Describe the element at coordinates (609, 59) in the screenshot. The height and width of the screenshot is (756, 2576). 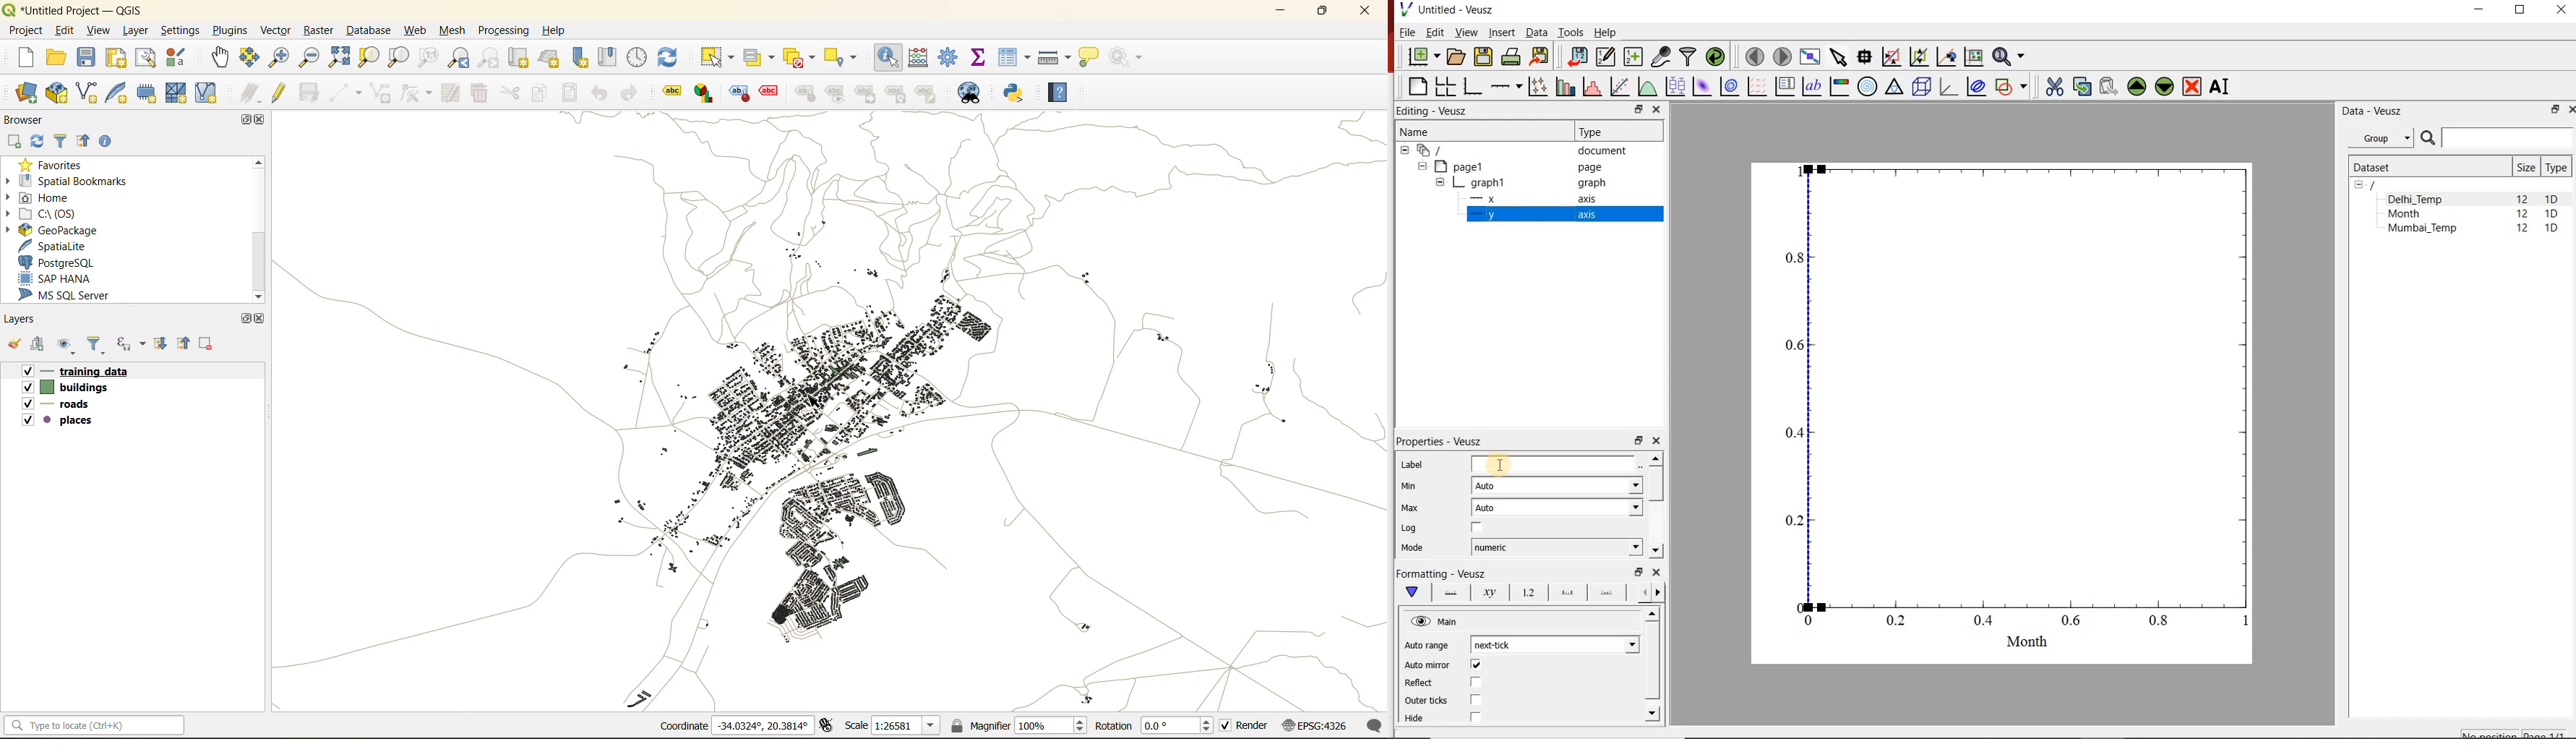
I see `show spatial bookmark` at that location.